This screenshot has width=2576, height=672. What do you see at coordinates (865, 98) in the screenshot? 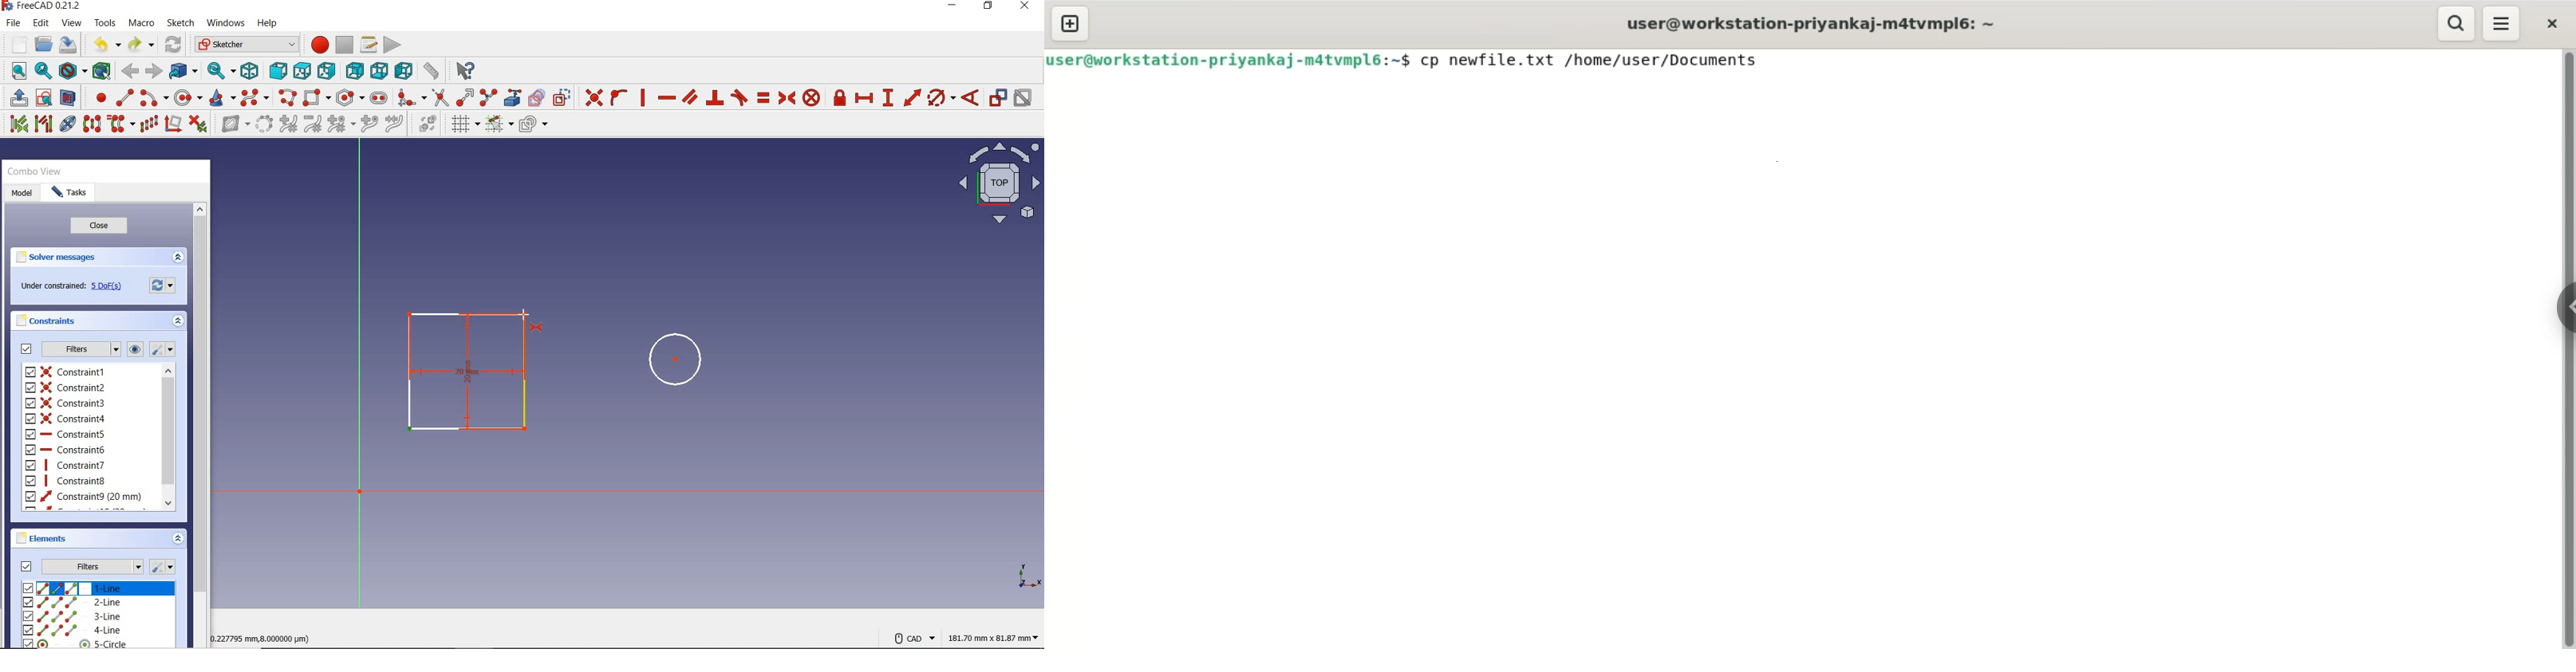
I see `constrain horizontal distance` at bounding box center [865, 98].